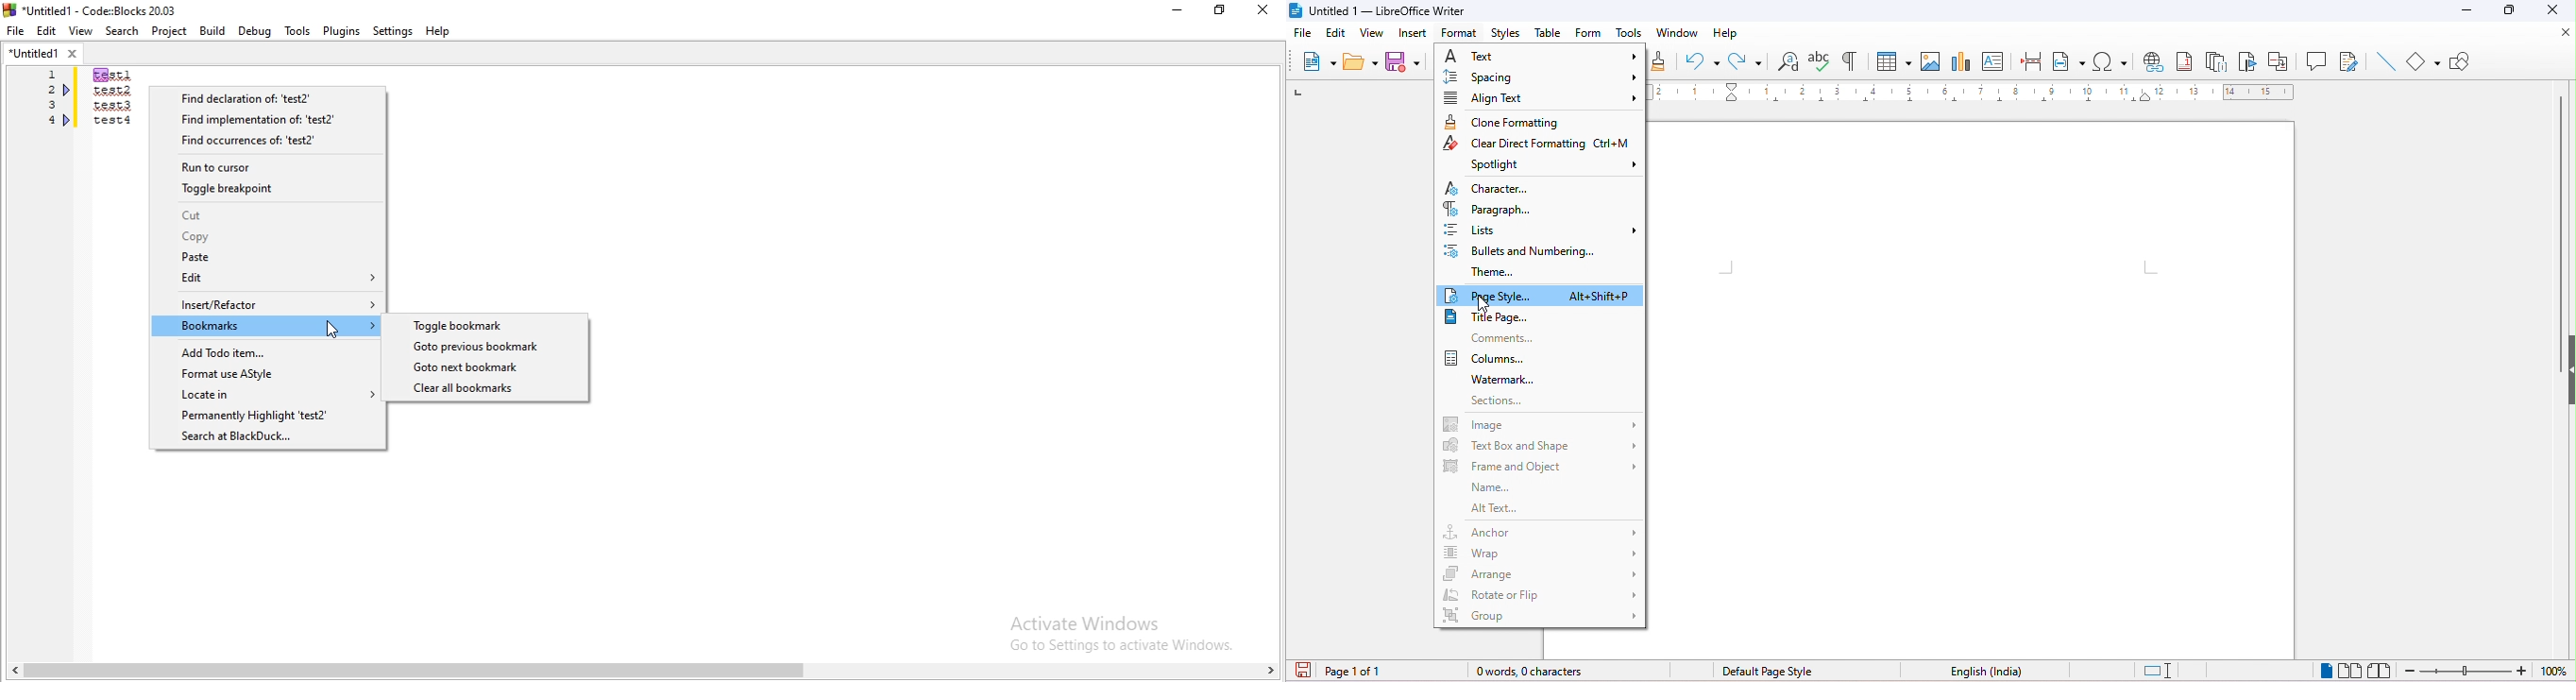 Image resolution: width=2576 pixels, height=700 pixels. What do you see at coordinates (2220, 60) in the screenshot?
I see `endnote` at bounding box center [2220, 60].